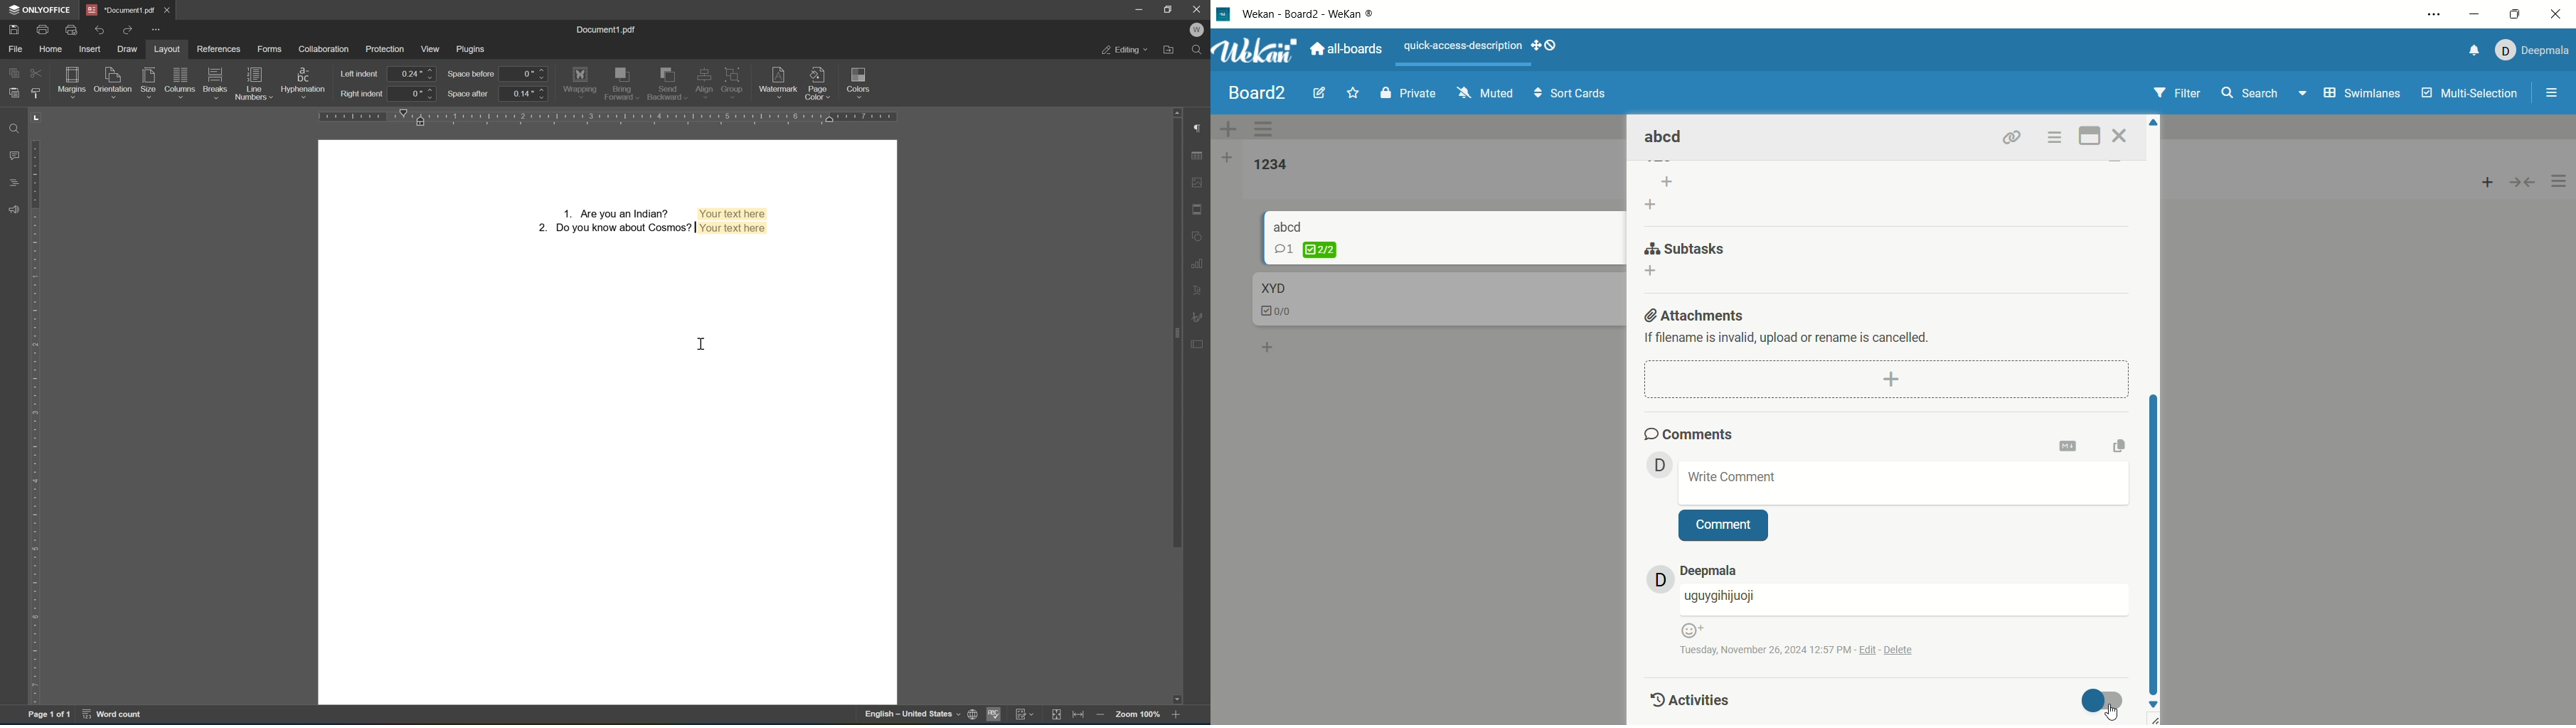 Image resolution: width=2576 pixels, height=728 pixels. What do you see at coordinates (1125, 50) in the screenshot?
I see `editing` at bounding box center [1125, 50].